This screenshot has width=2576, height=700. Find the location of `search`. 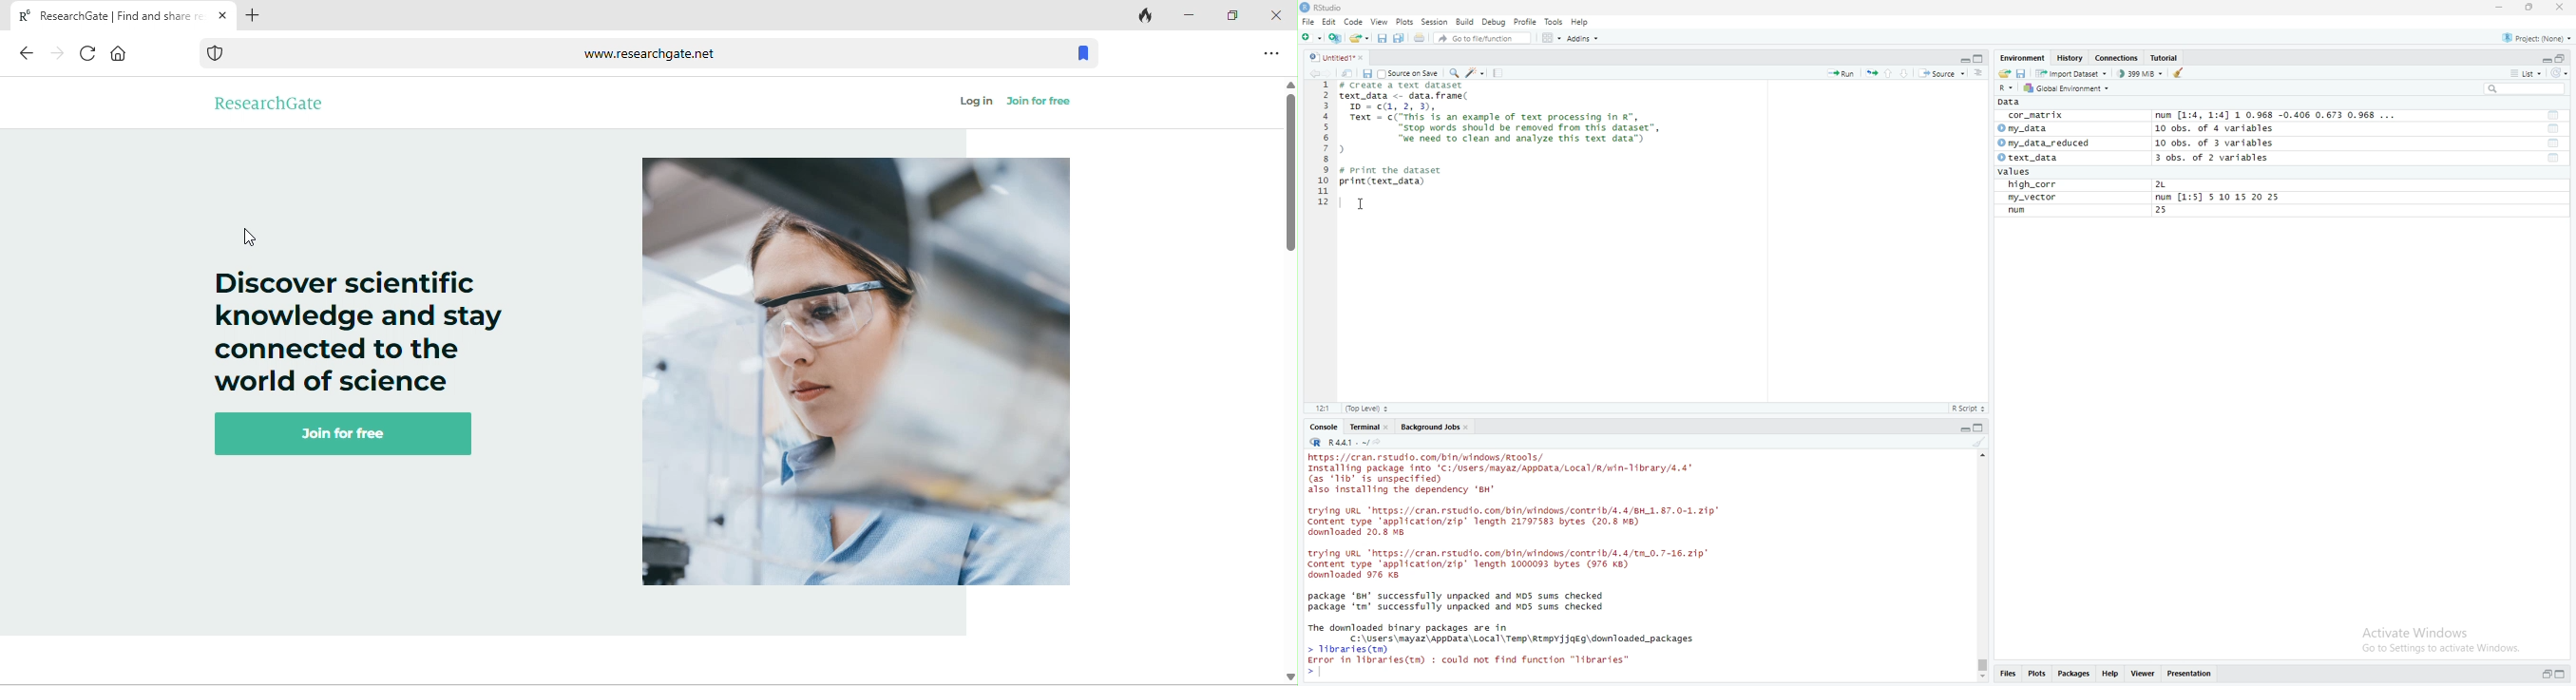

search is located at coordinates (2527, 89).